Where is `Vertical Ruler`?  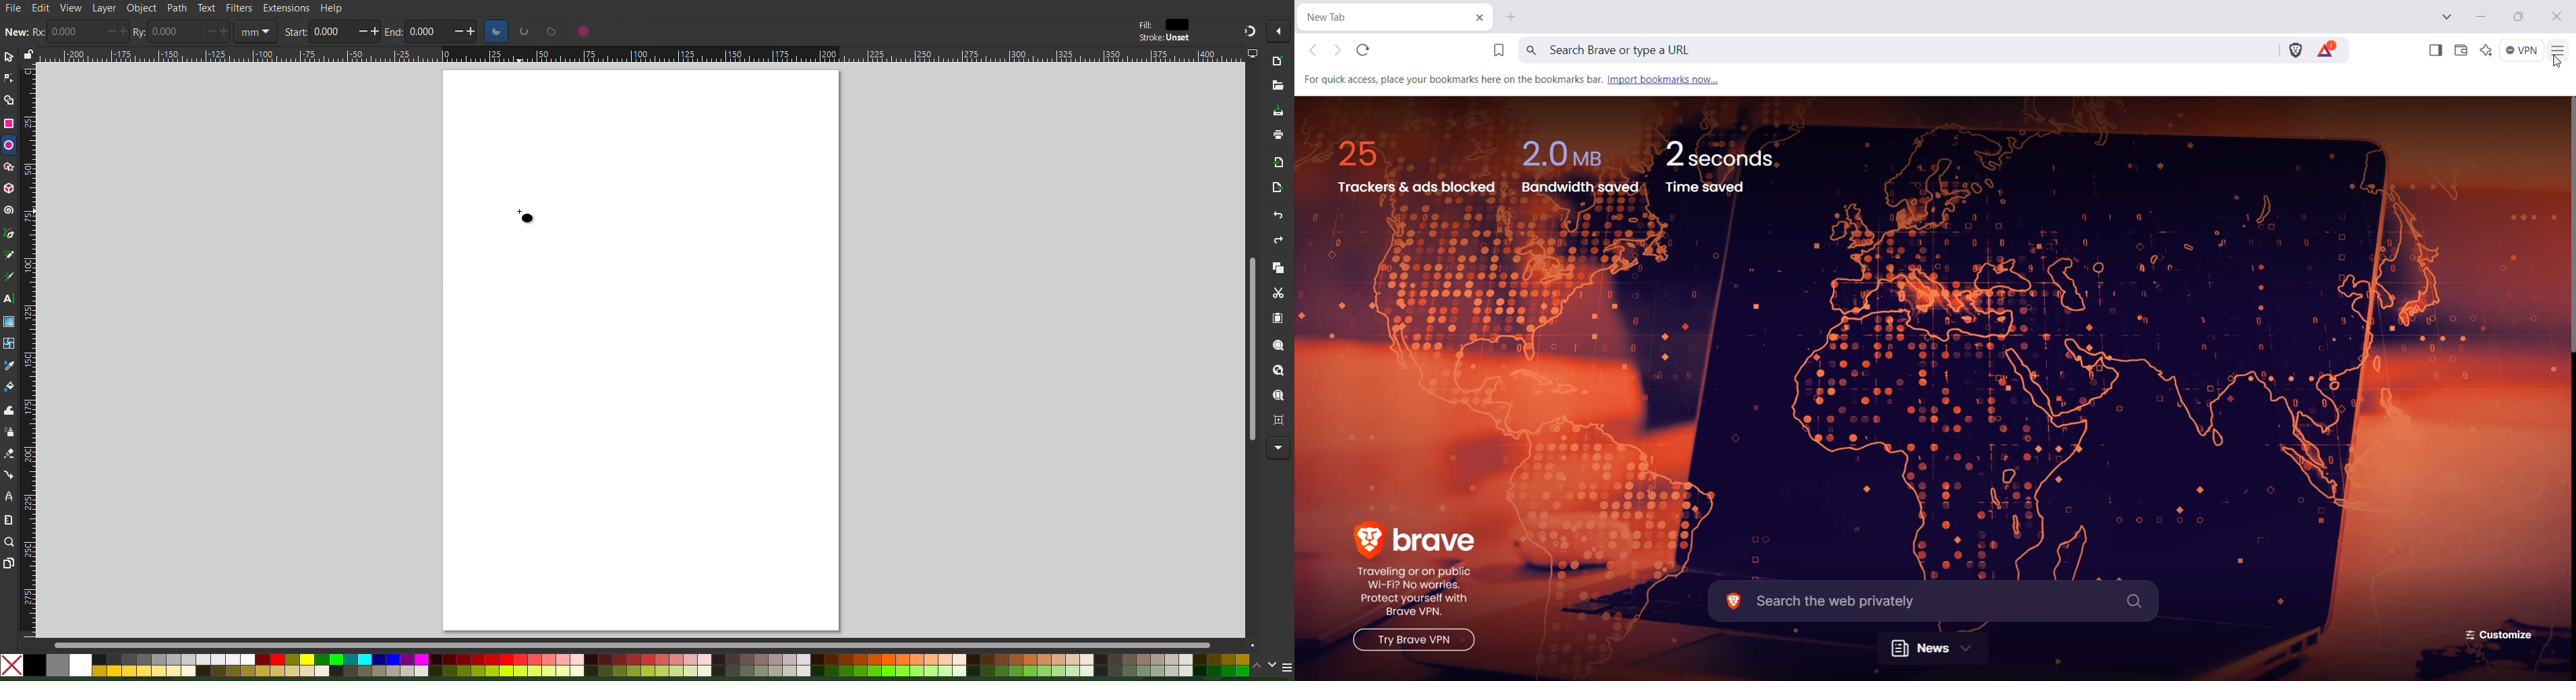 Vertical Ruler is located at coordinates (29, 350).